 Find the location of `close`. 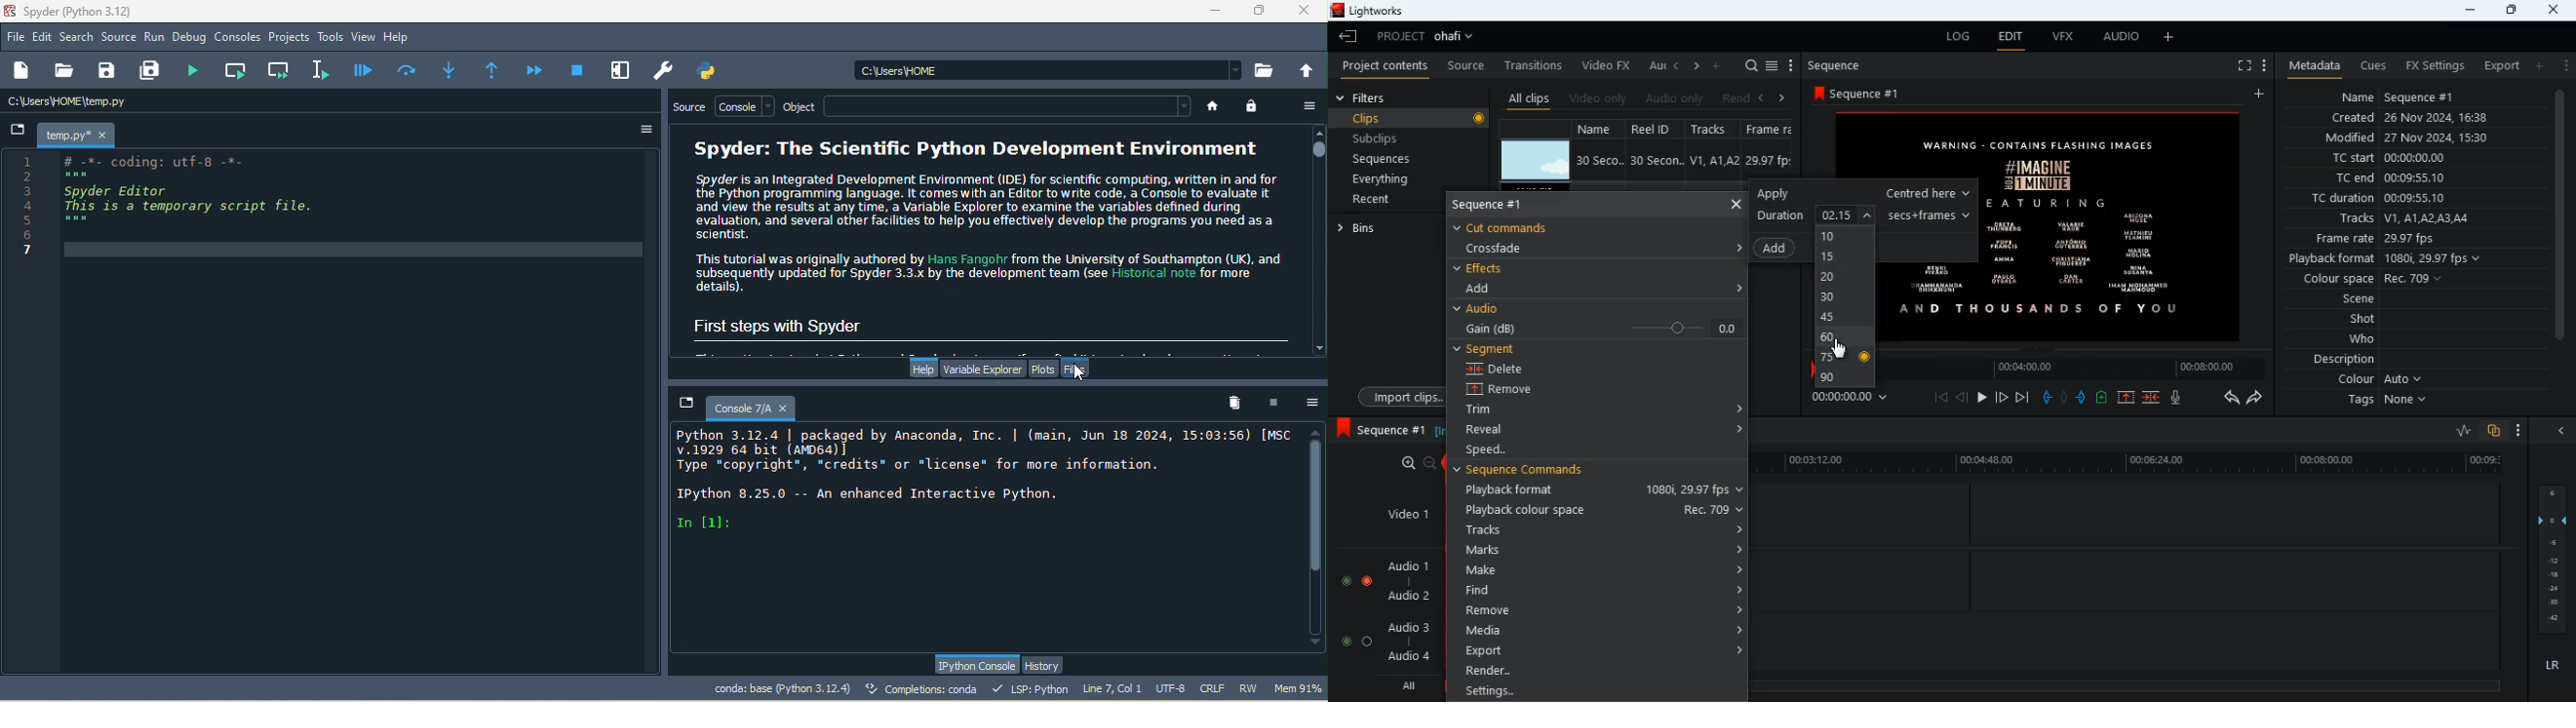

close is located at coordinates (1309, 12).